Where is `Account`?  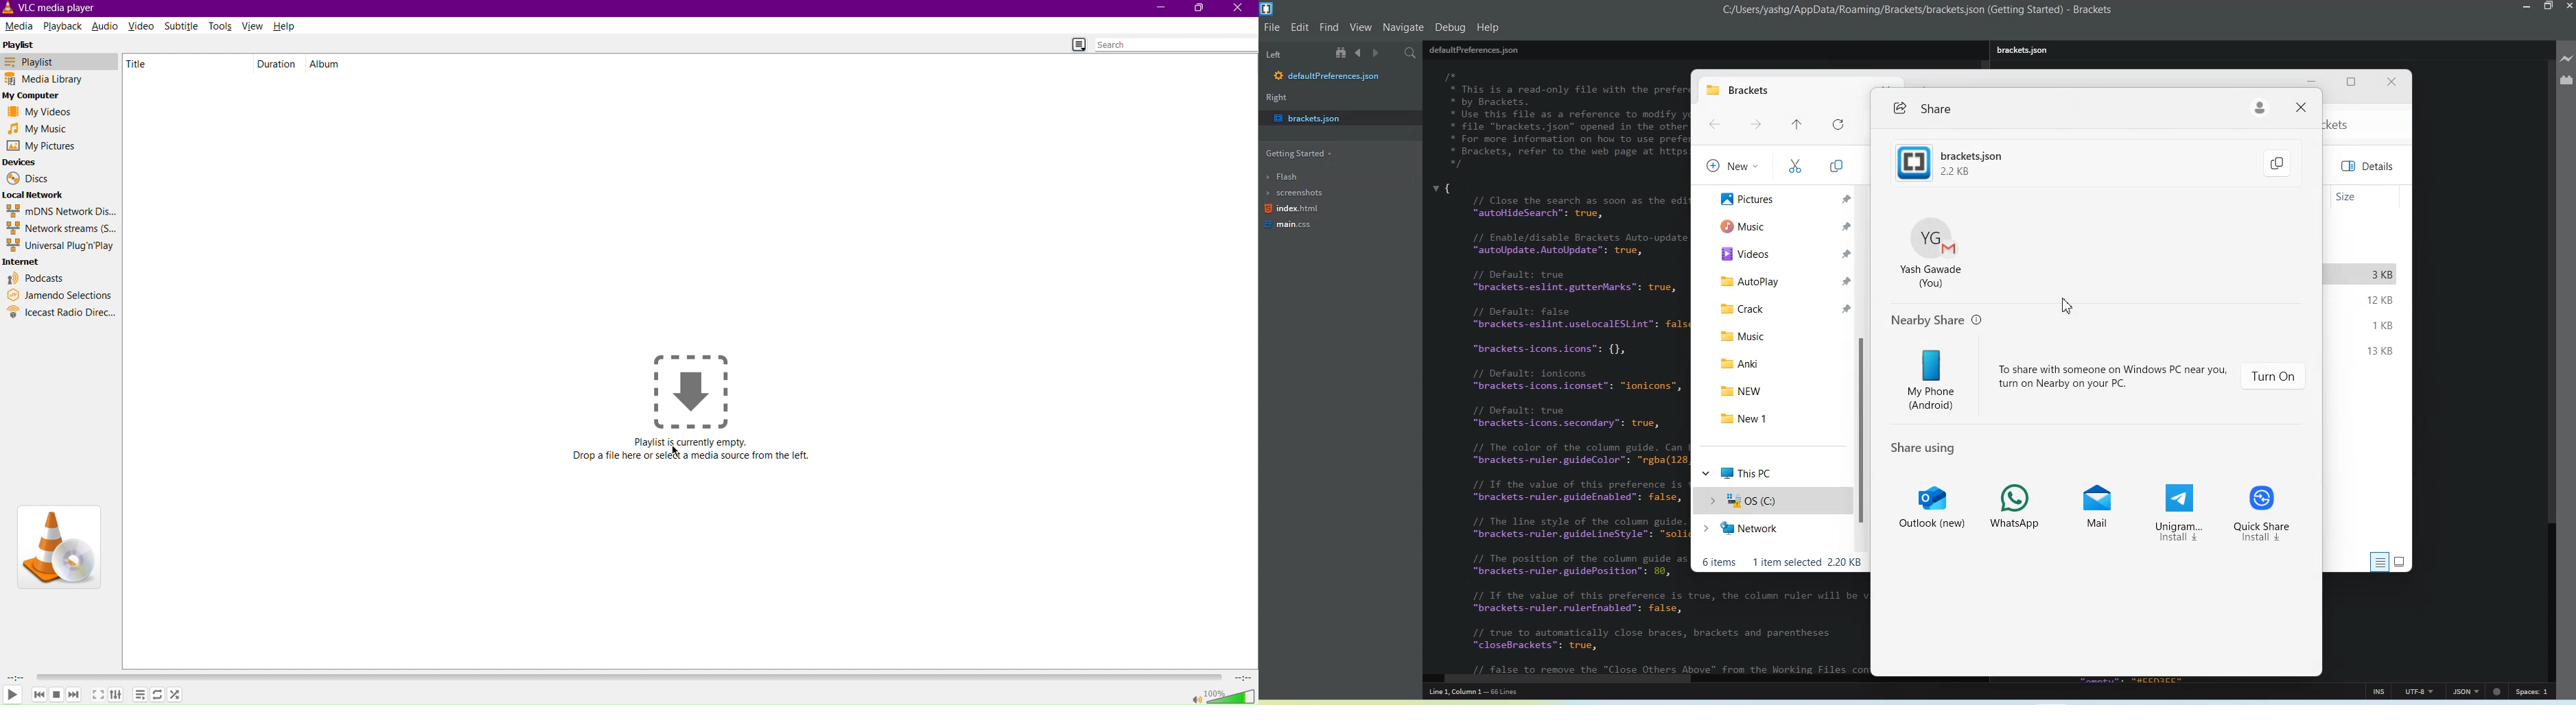
Account is located at coordinates (1933, 253).